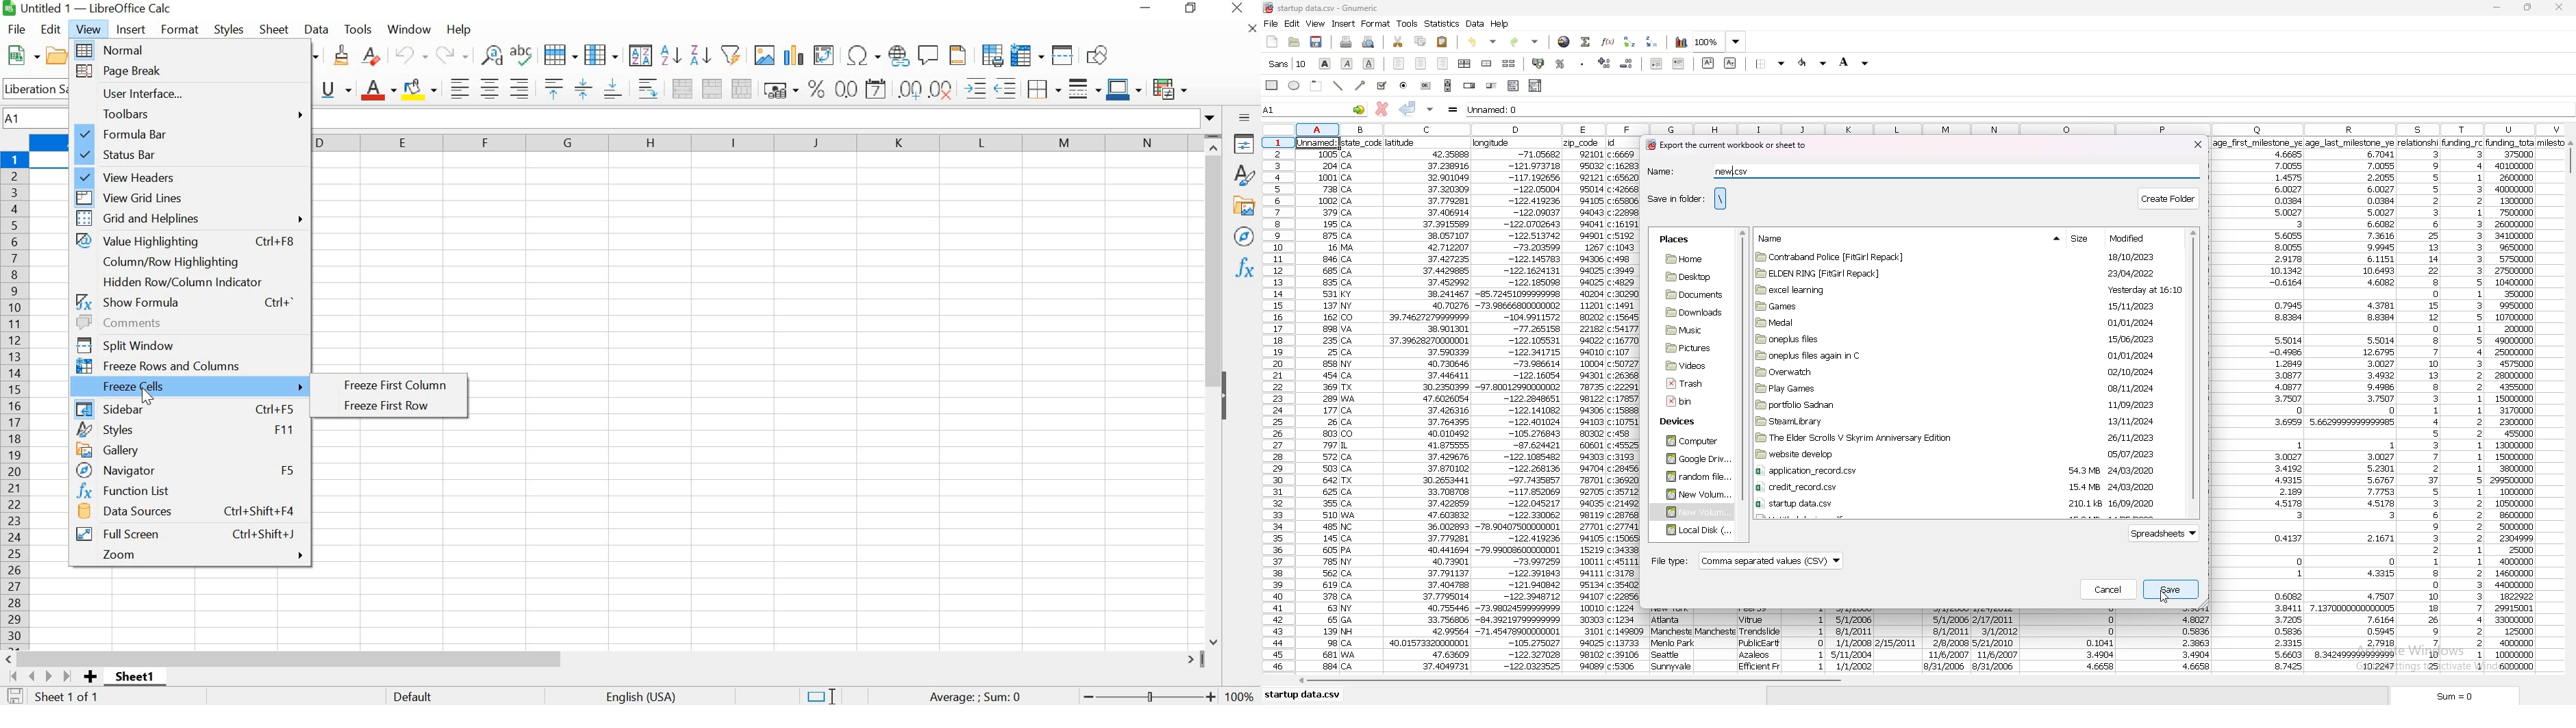 Image resolution: width=2576 pixels, height=728 pixels. I want to click on ALIGN TOP, so click(550, 88).